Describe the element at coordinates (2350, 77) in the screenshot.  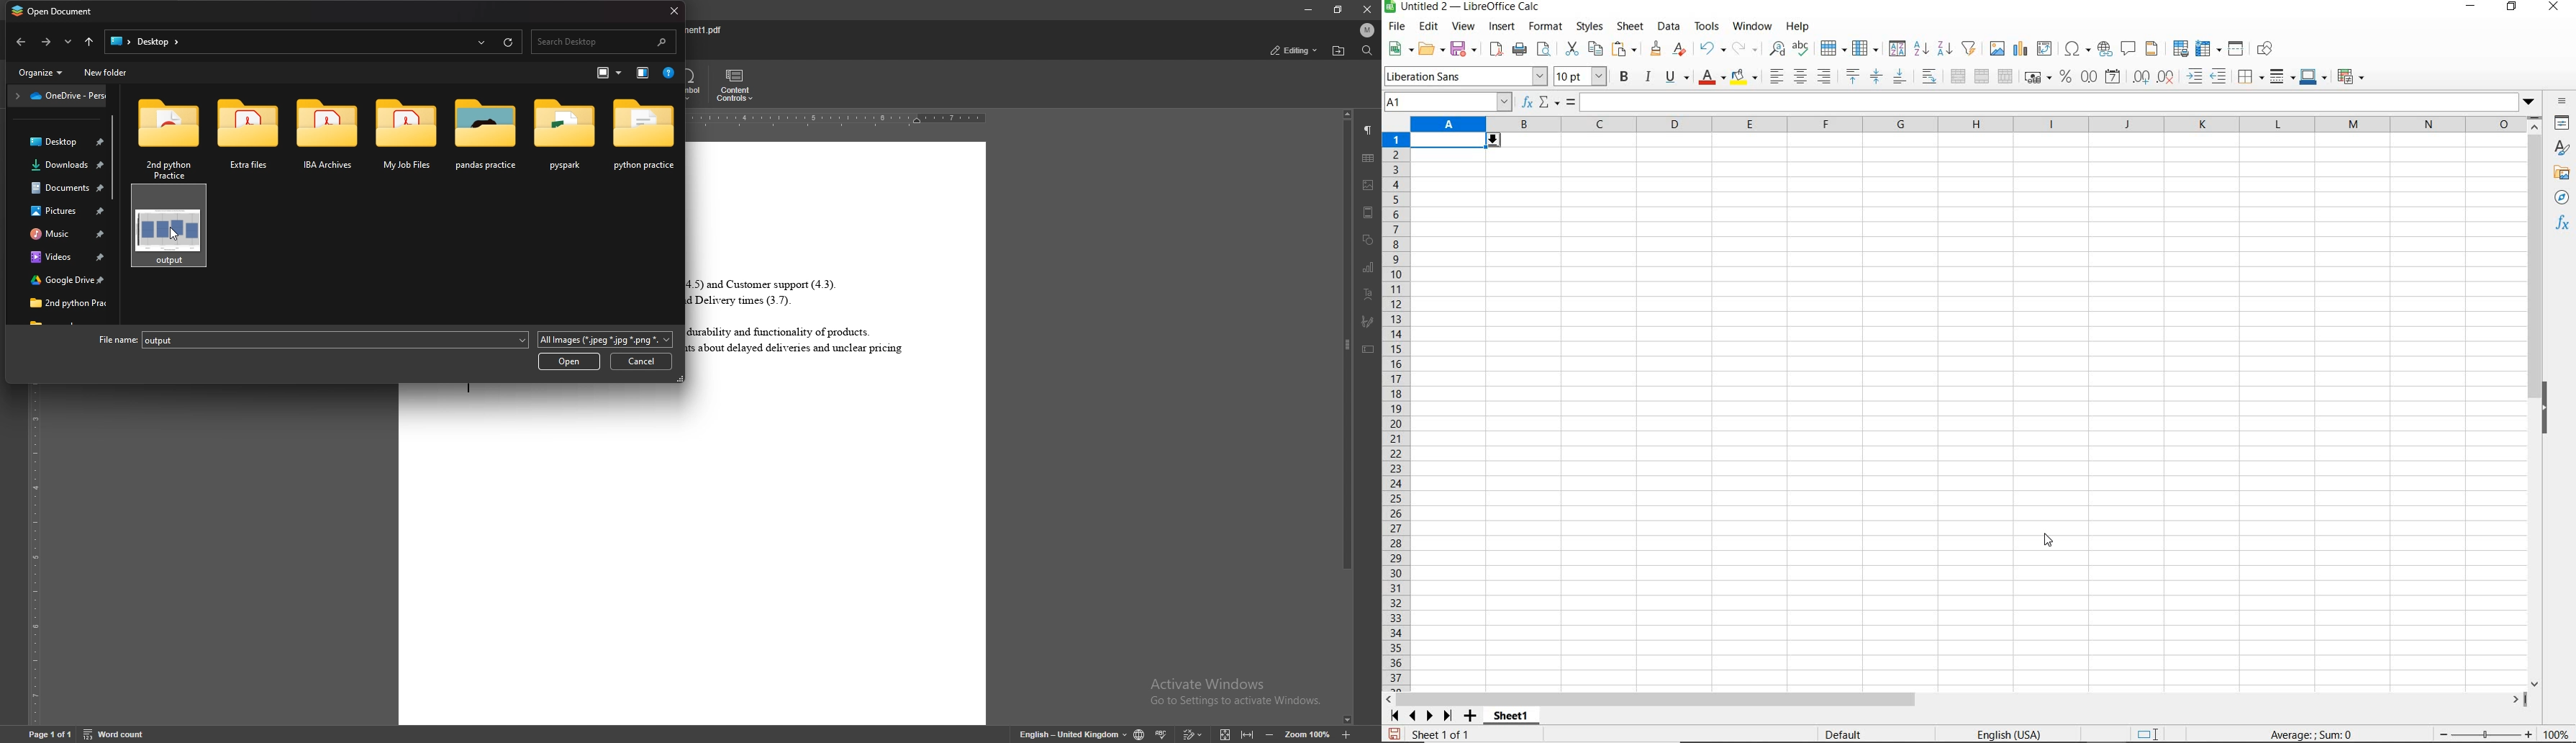
I see `coditional` at that location.